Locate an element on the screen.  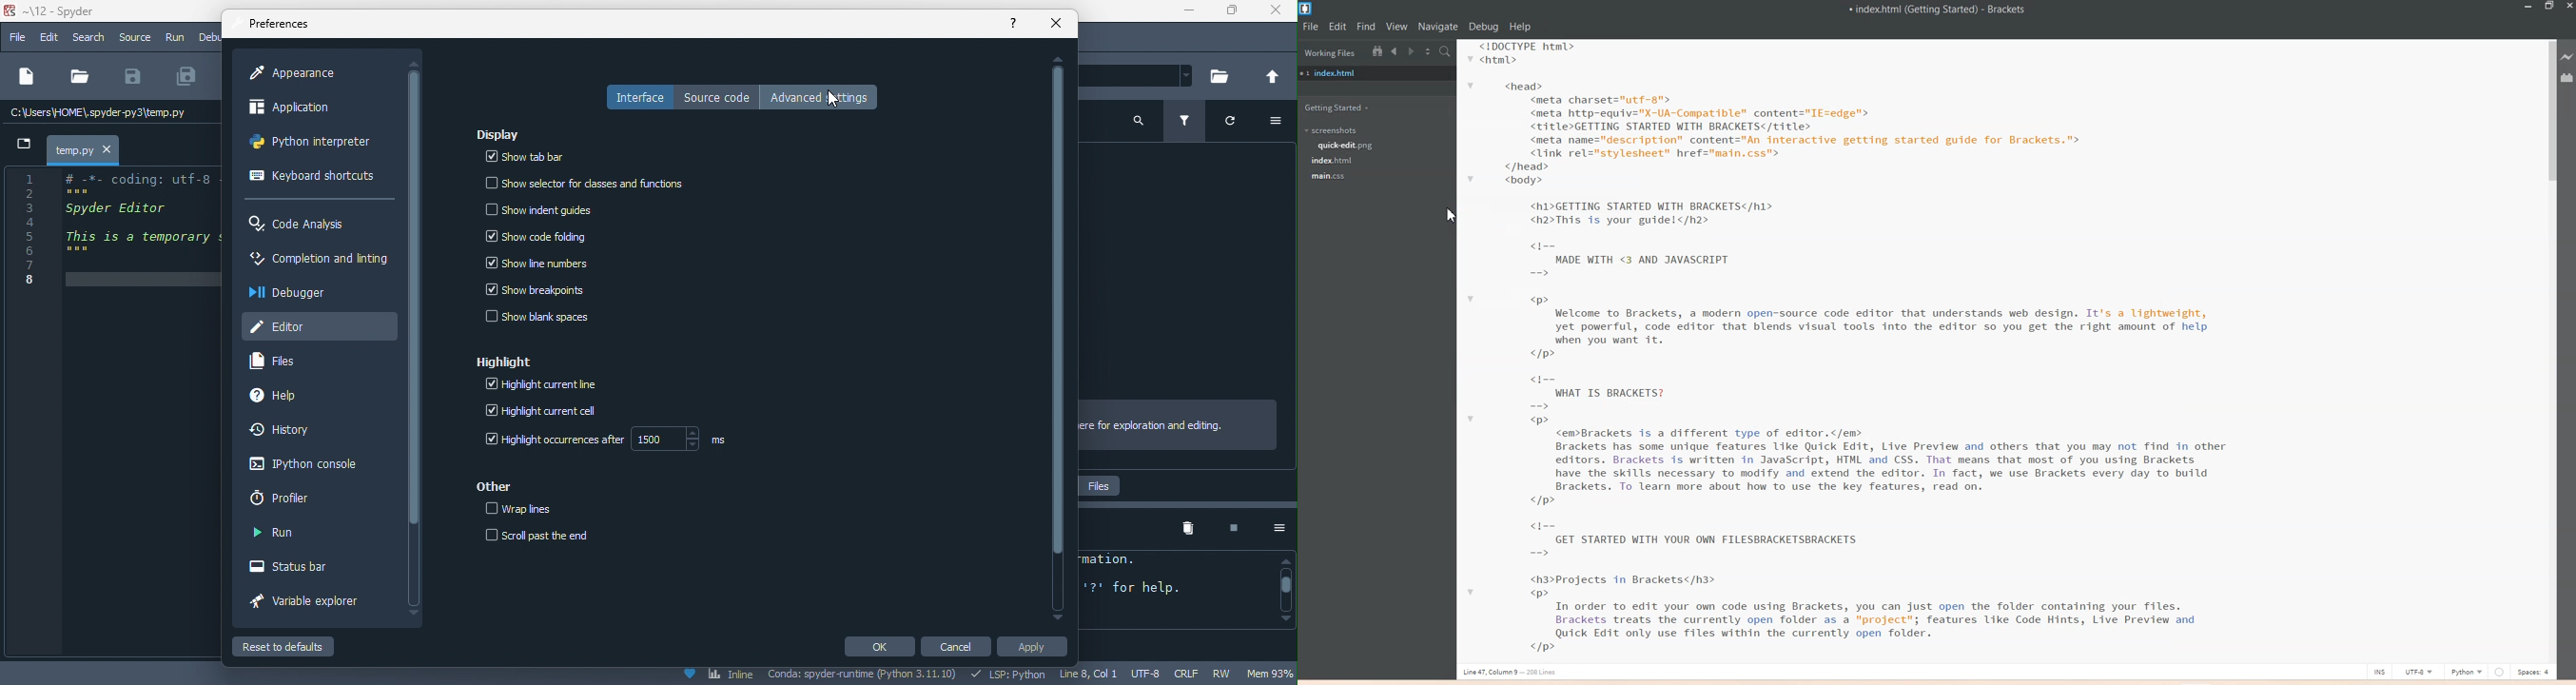
open is located at coordinates (79, 77).